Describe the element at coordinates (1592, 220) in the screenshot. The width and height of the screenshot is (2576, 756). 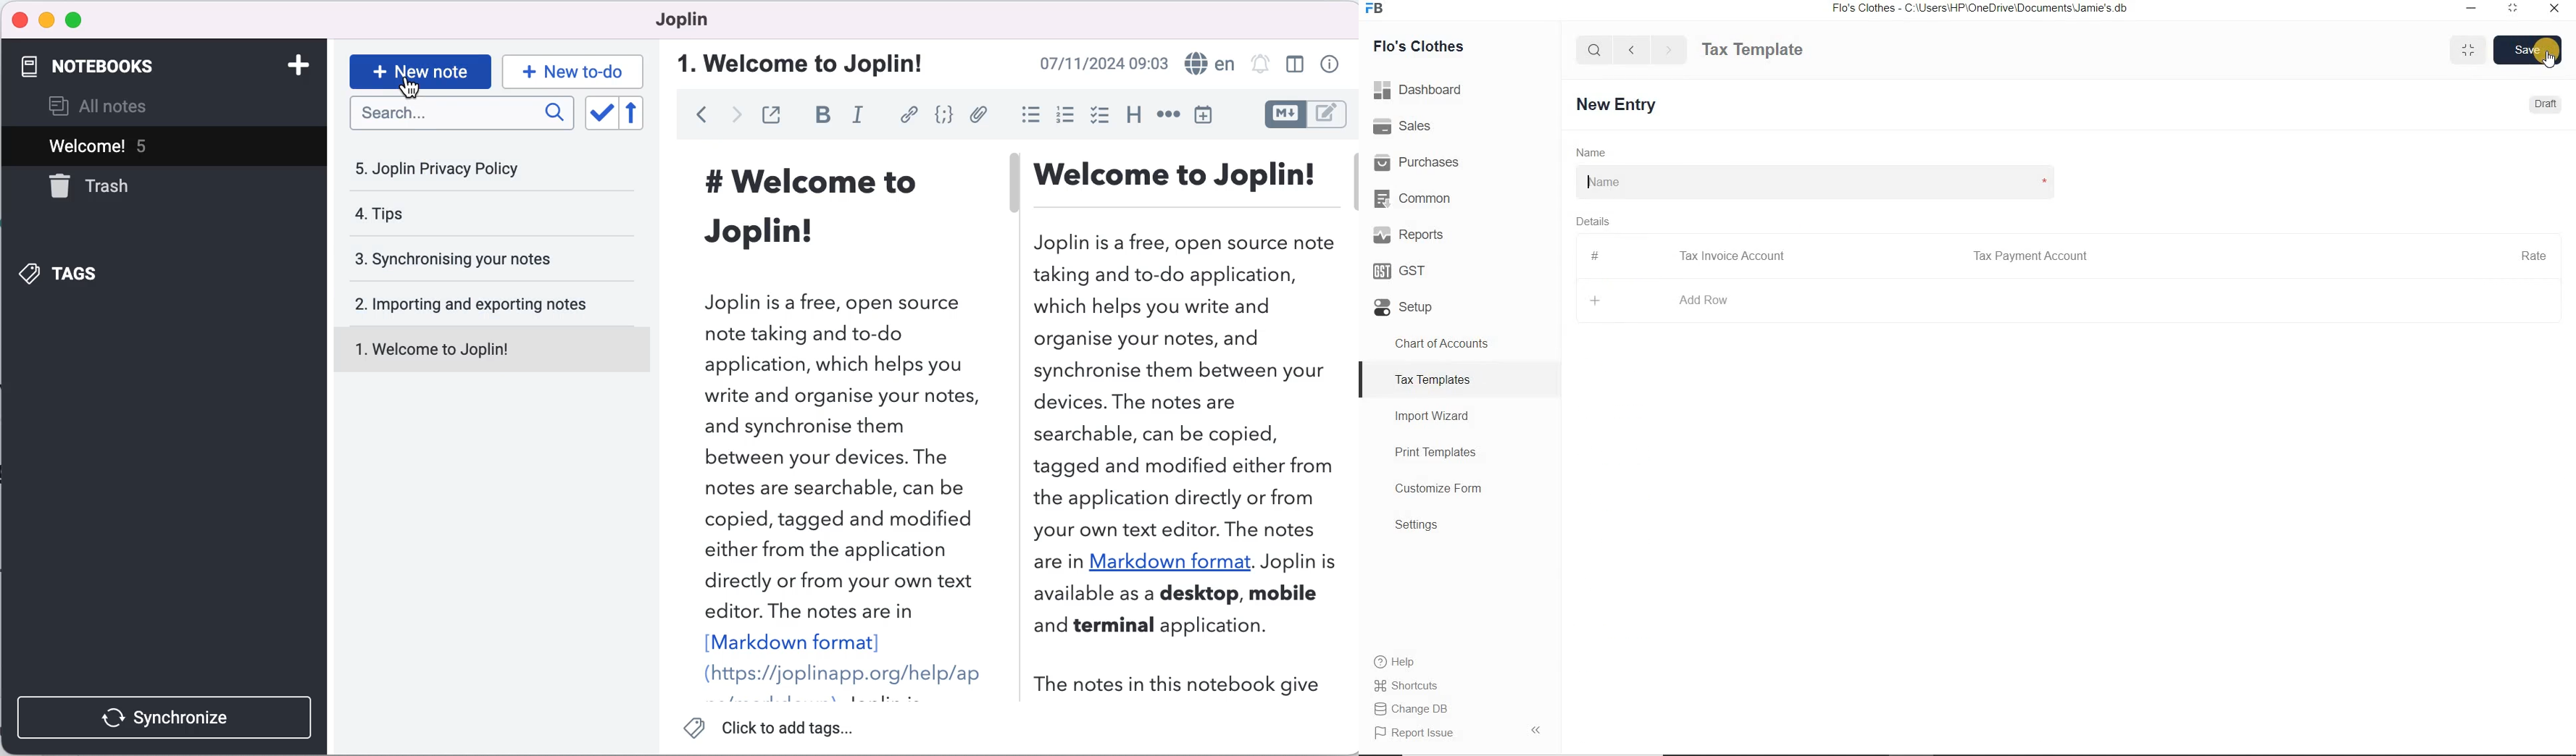
I see `Details` at that location.